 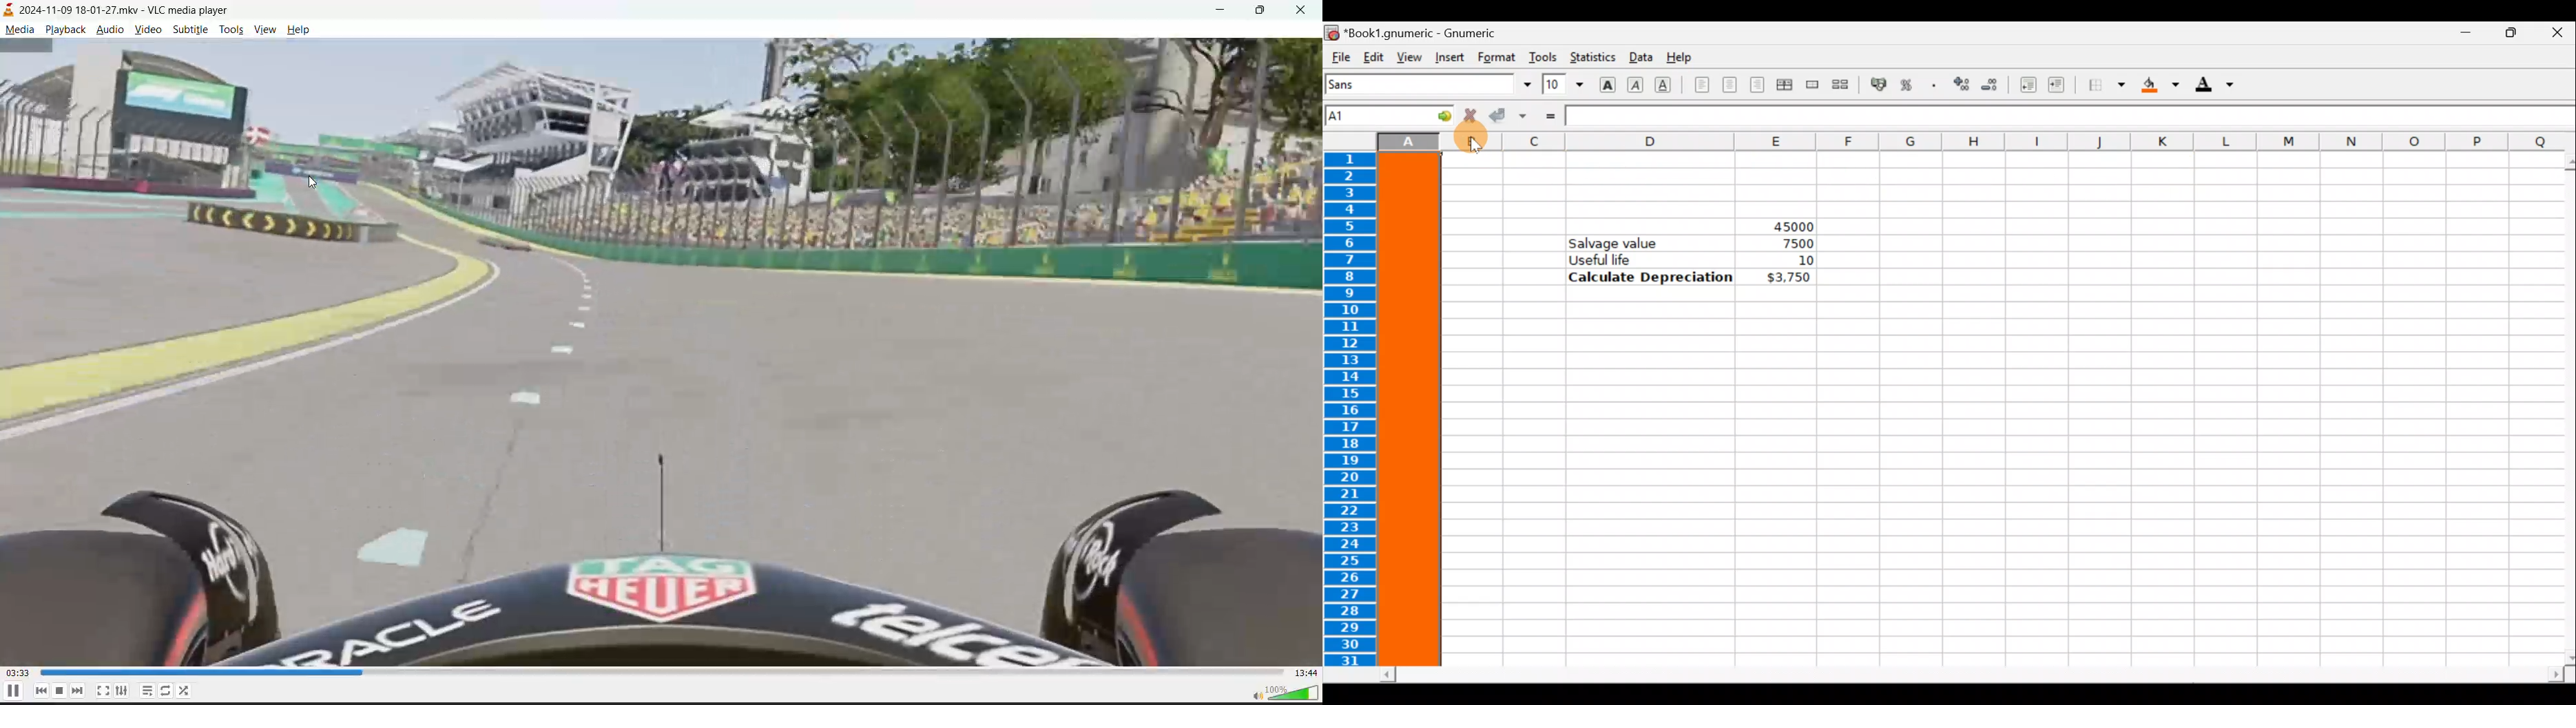 What do you see at coordinates (2161, 85) in the screenshot?
I see `Background` at bounding box center [2161, 85].